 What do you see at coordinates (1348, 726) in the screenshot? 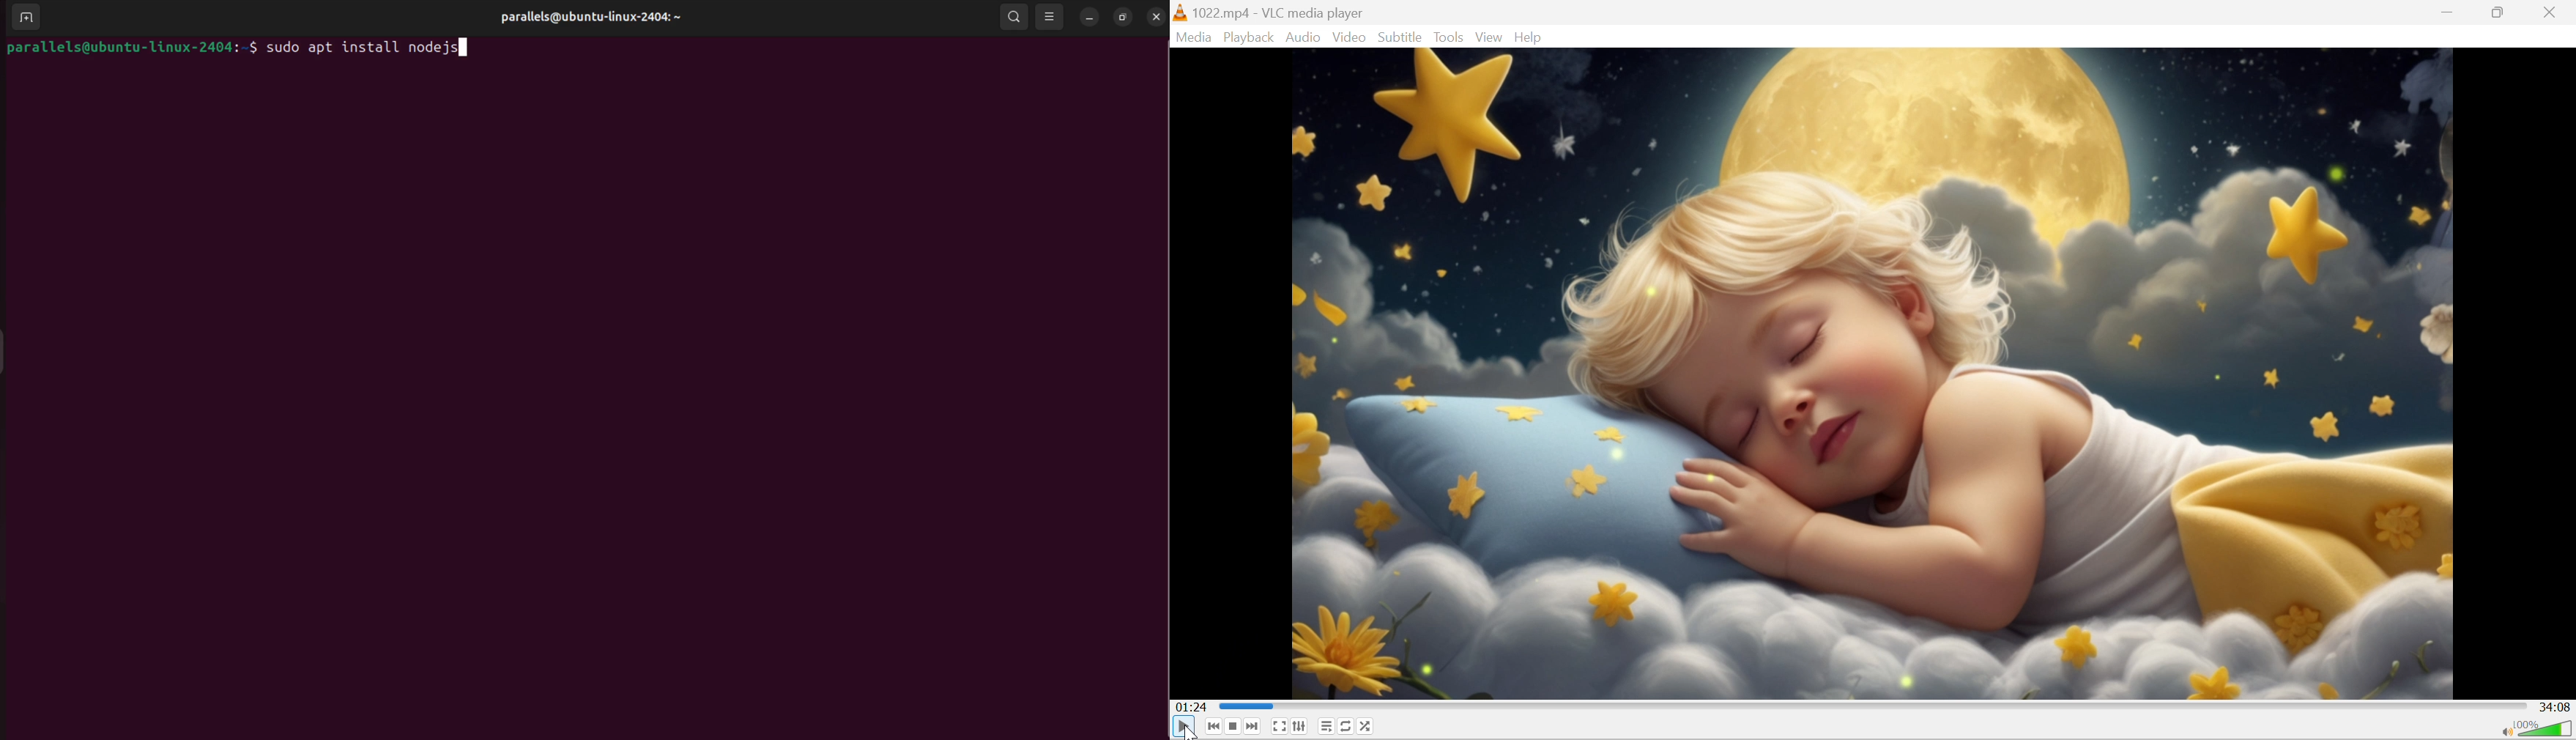
I see `Click to toggle between loop all, loop one and no loop` at bounding box center [1348, 726].